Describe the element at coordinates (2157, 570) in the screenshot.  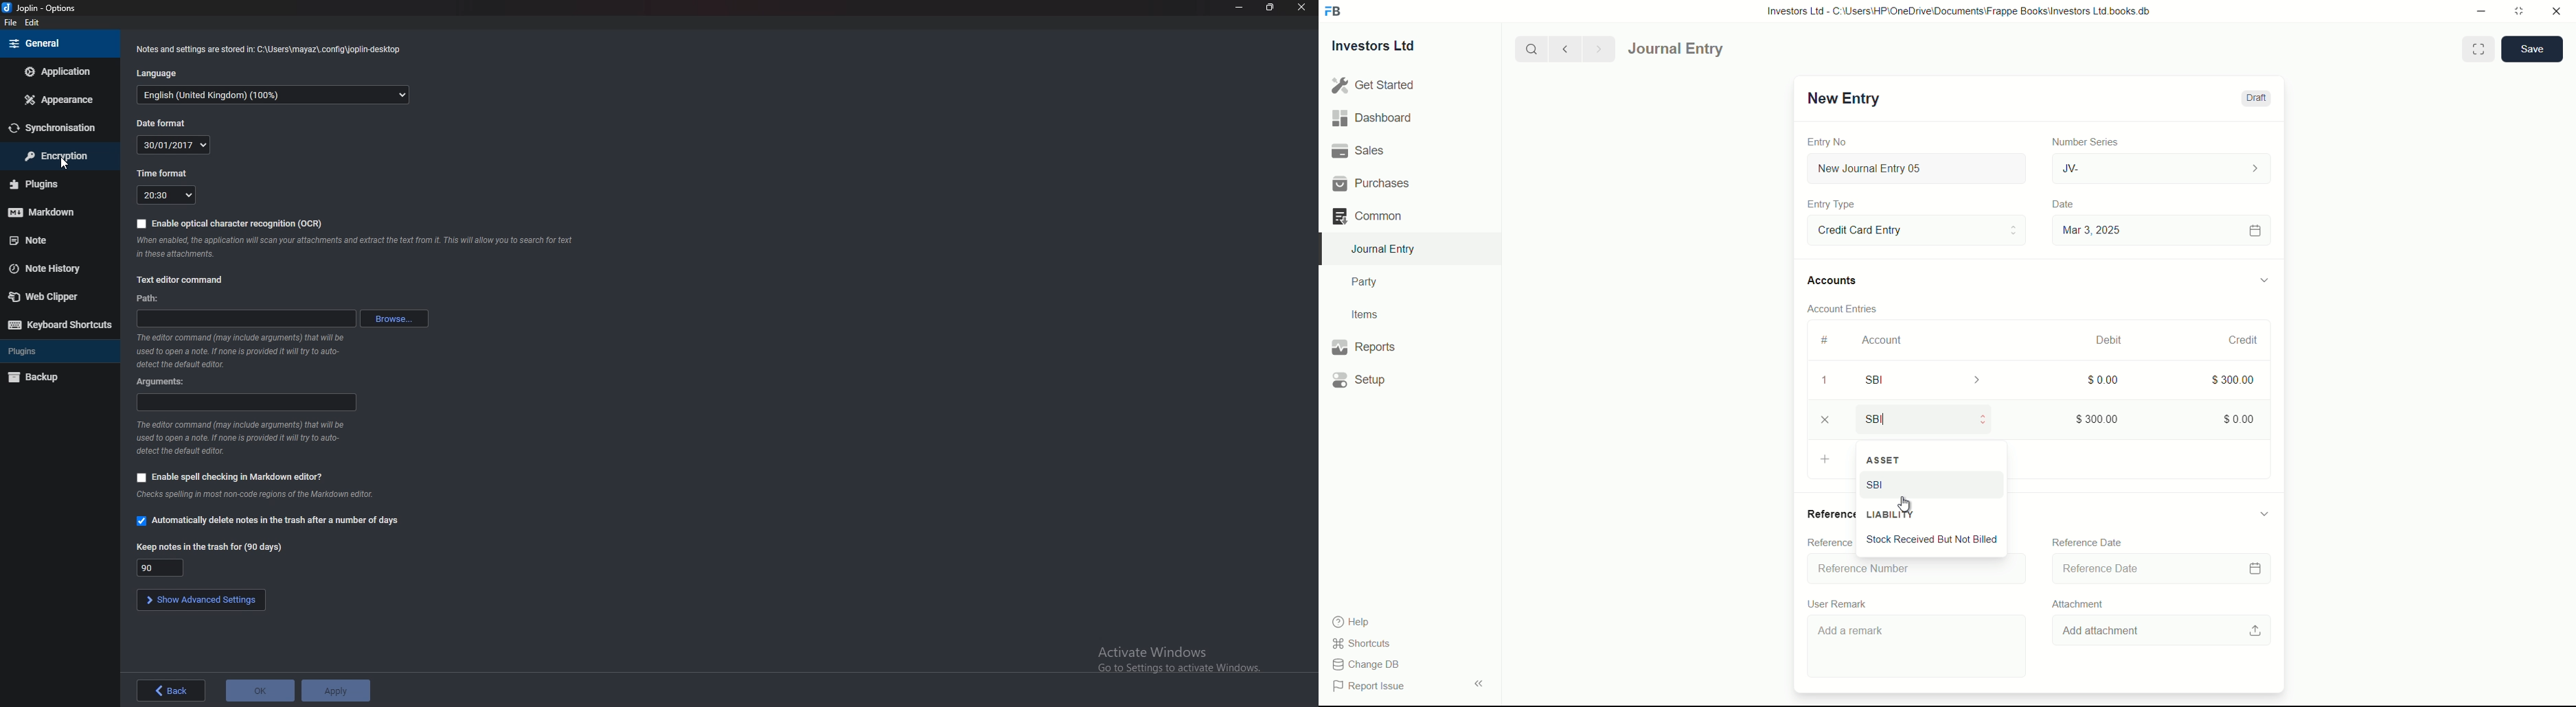
I see `Reference Date` at that location.